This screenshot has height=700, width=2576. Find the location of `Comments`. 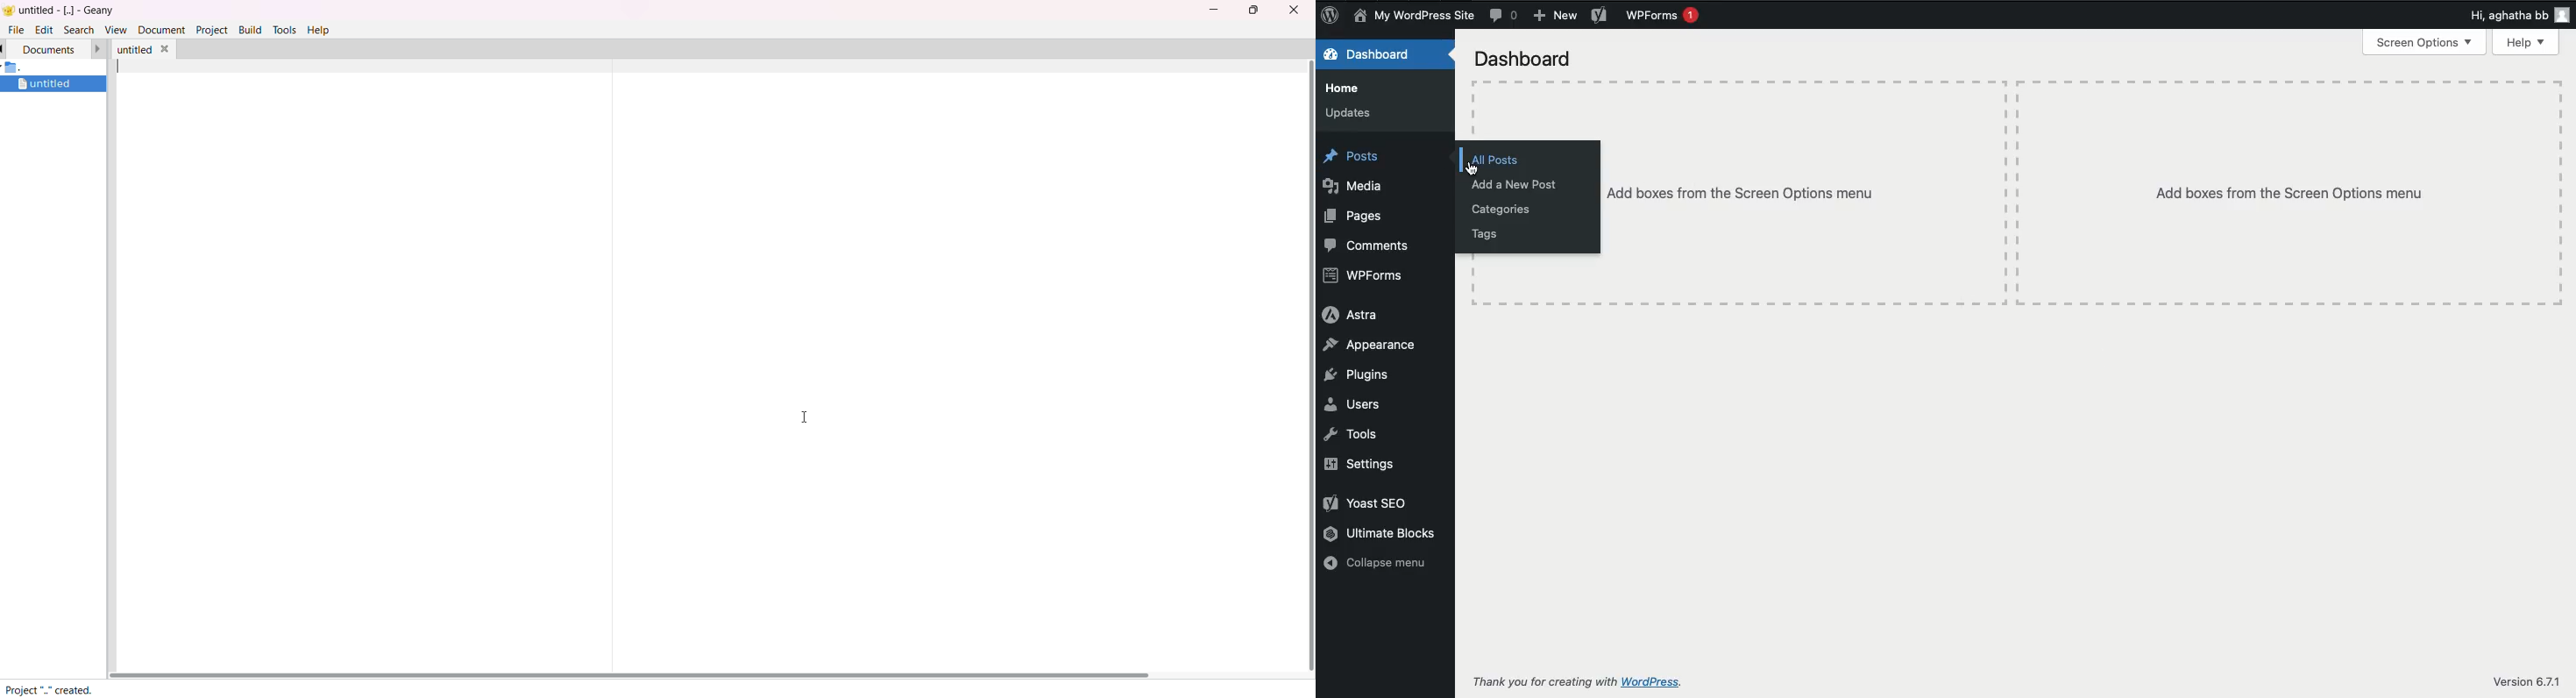

Comments is located at coordinates (1371, 248).